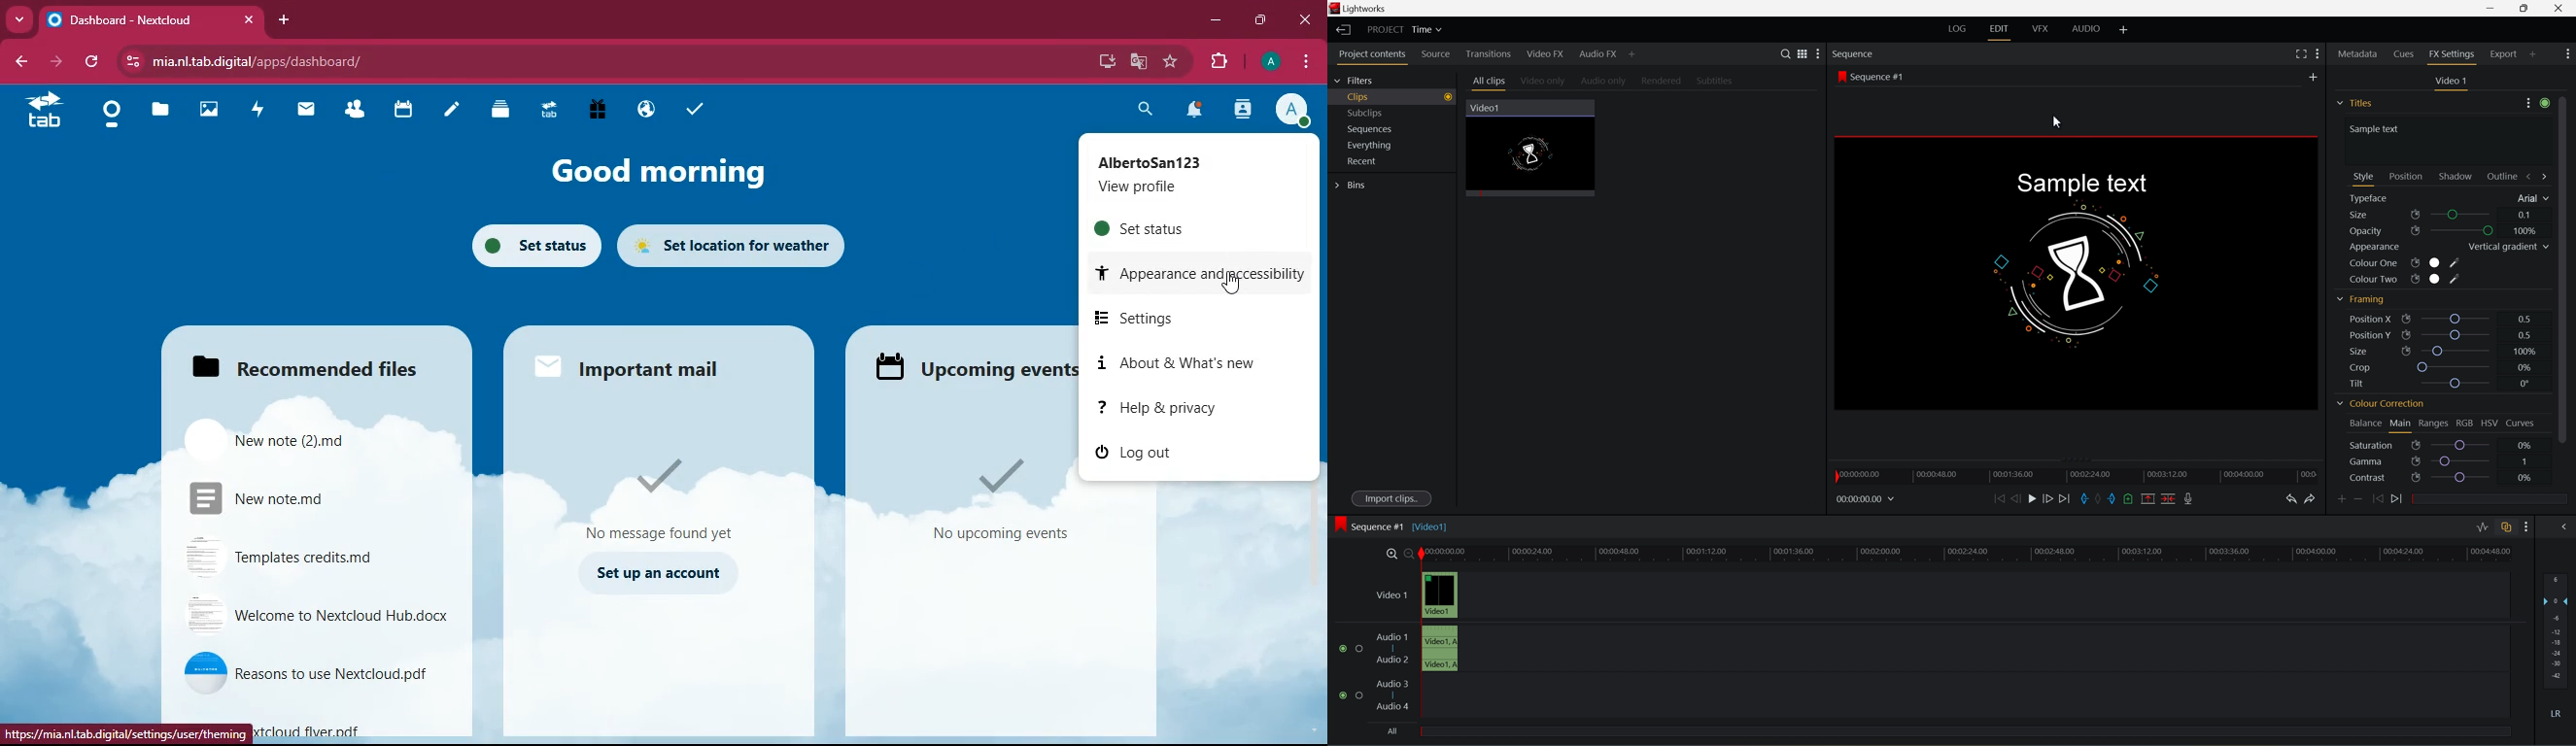 This screenshot has width=2576, height=756. I want to click on PROJECT, so click(1387, 30).